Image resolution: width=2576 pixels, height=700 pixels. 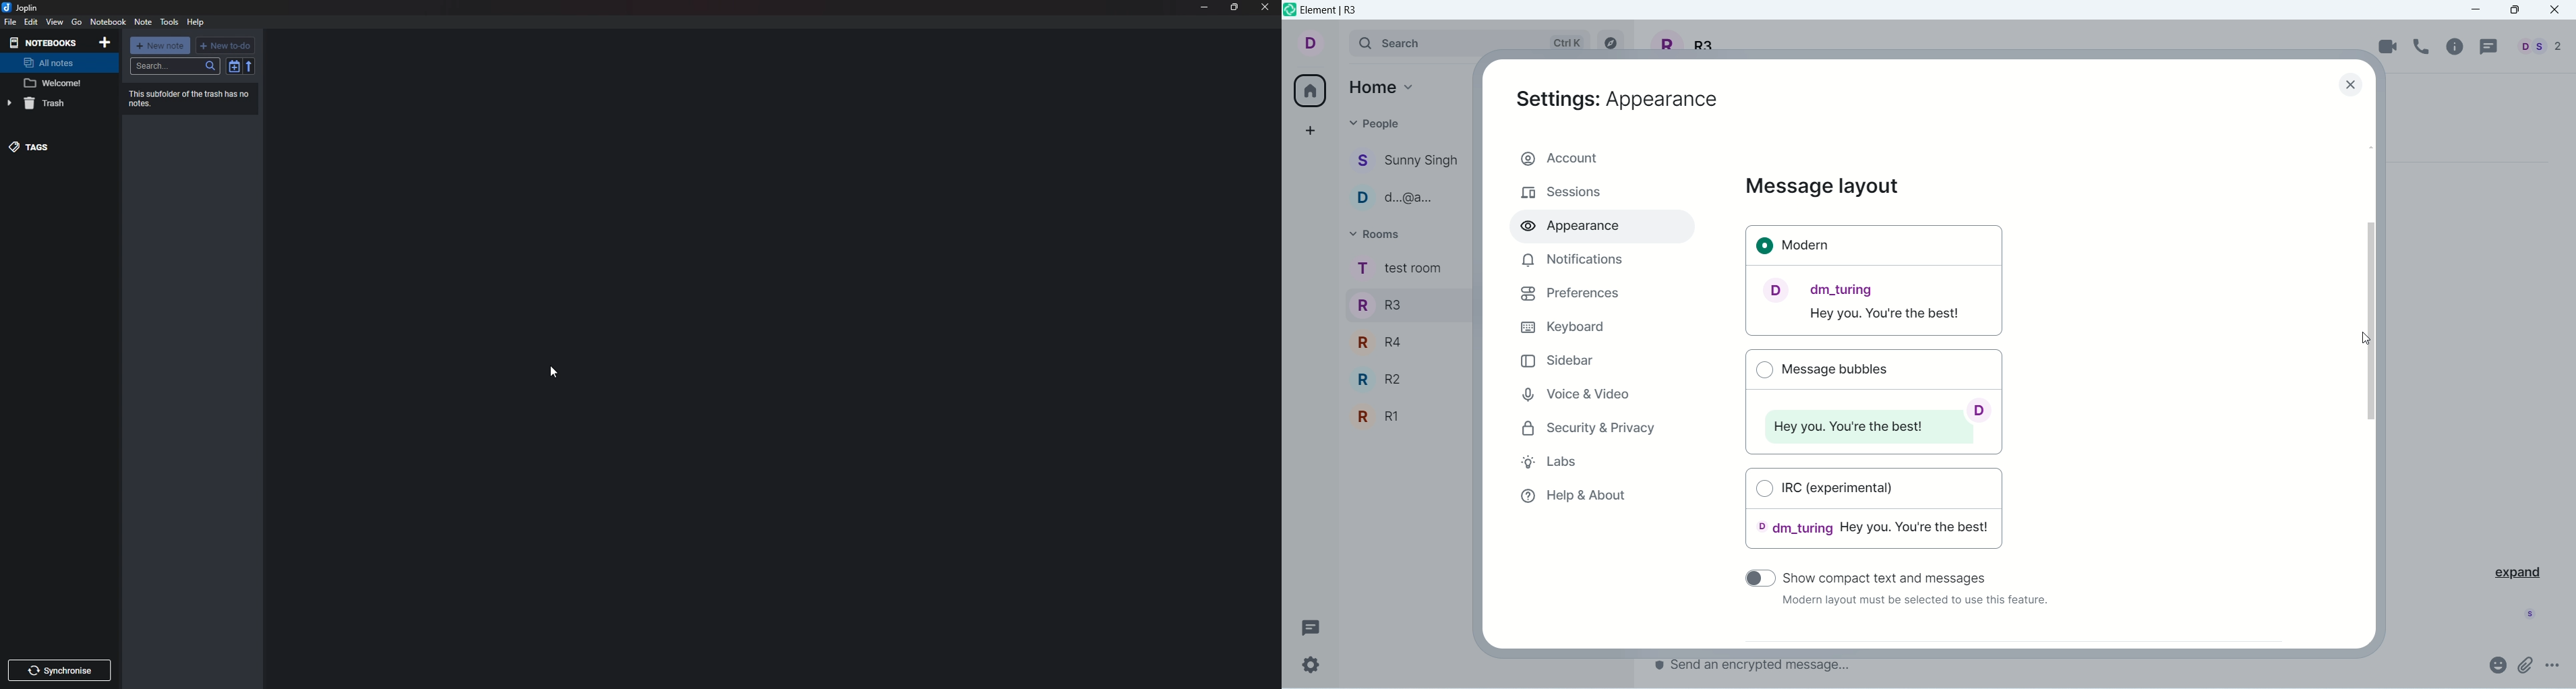 I want to click on logo, so click(x=1290, y=12).